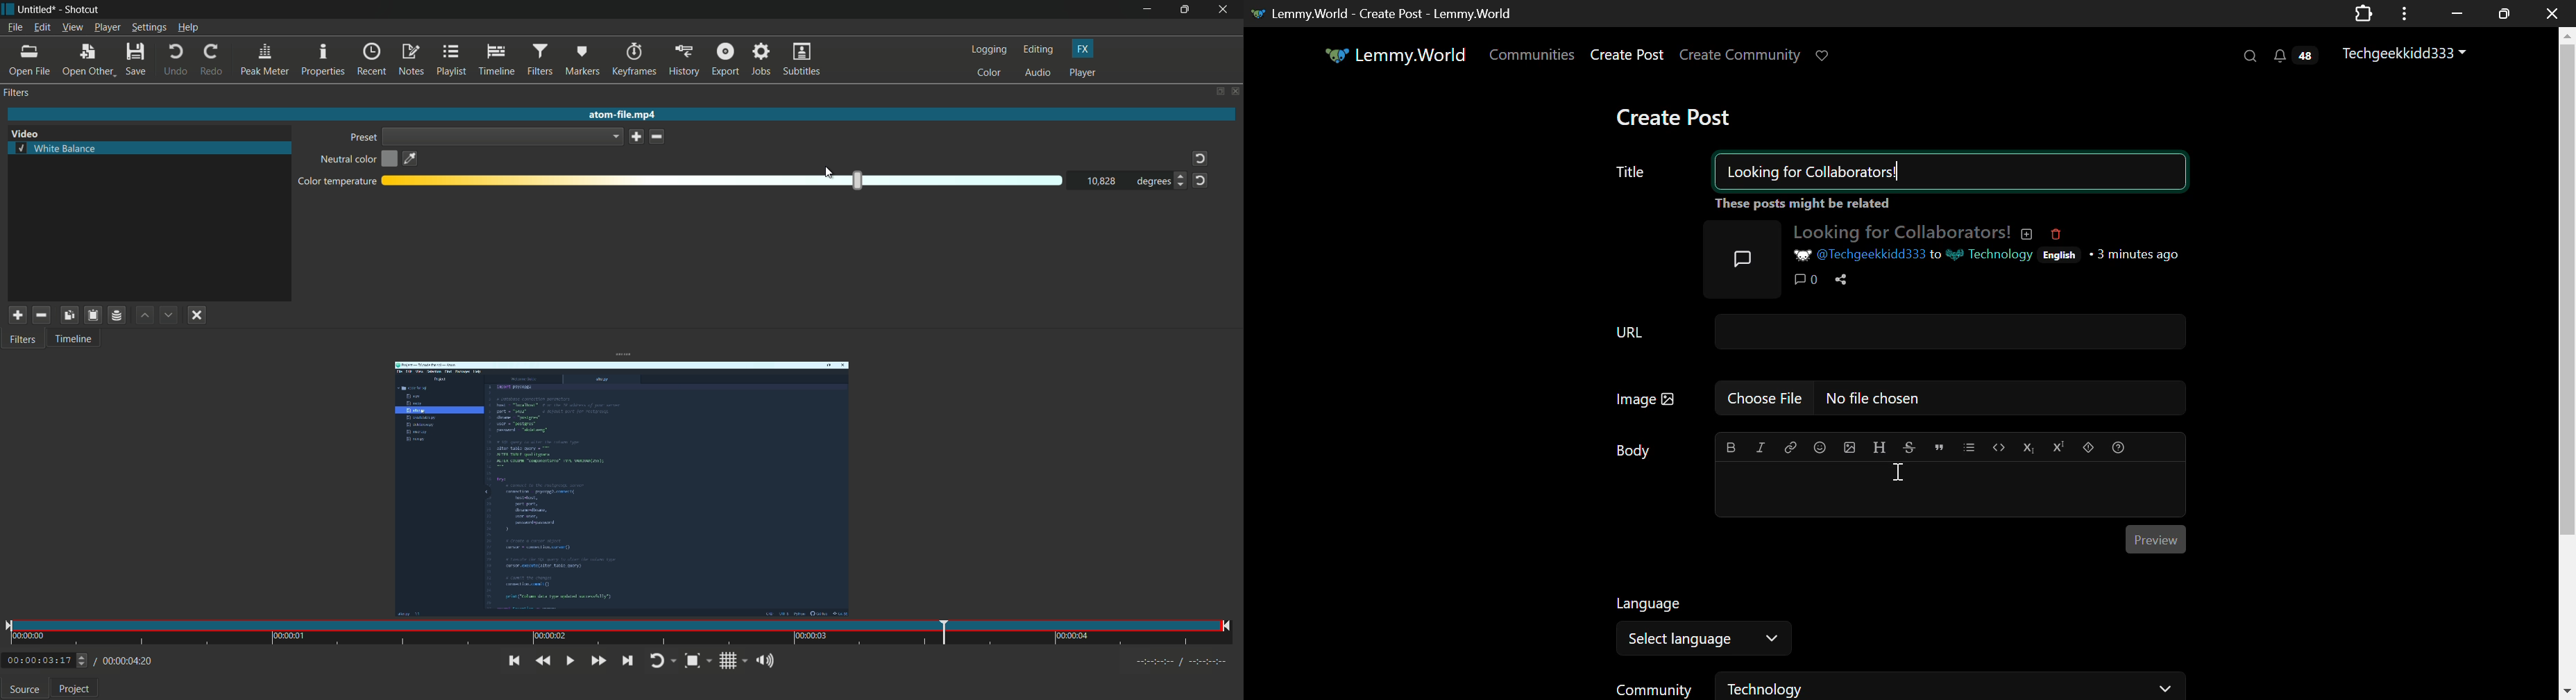 Image resolution: width=2576 pixels, height=700 pixels. What do you see at coordinates (1150, 181) in the screenshot?
I see `degrees` at bounding box center [1150, 181].